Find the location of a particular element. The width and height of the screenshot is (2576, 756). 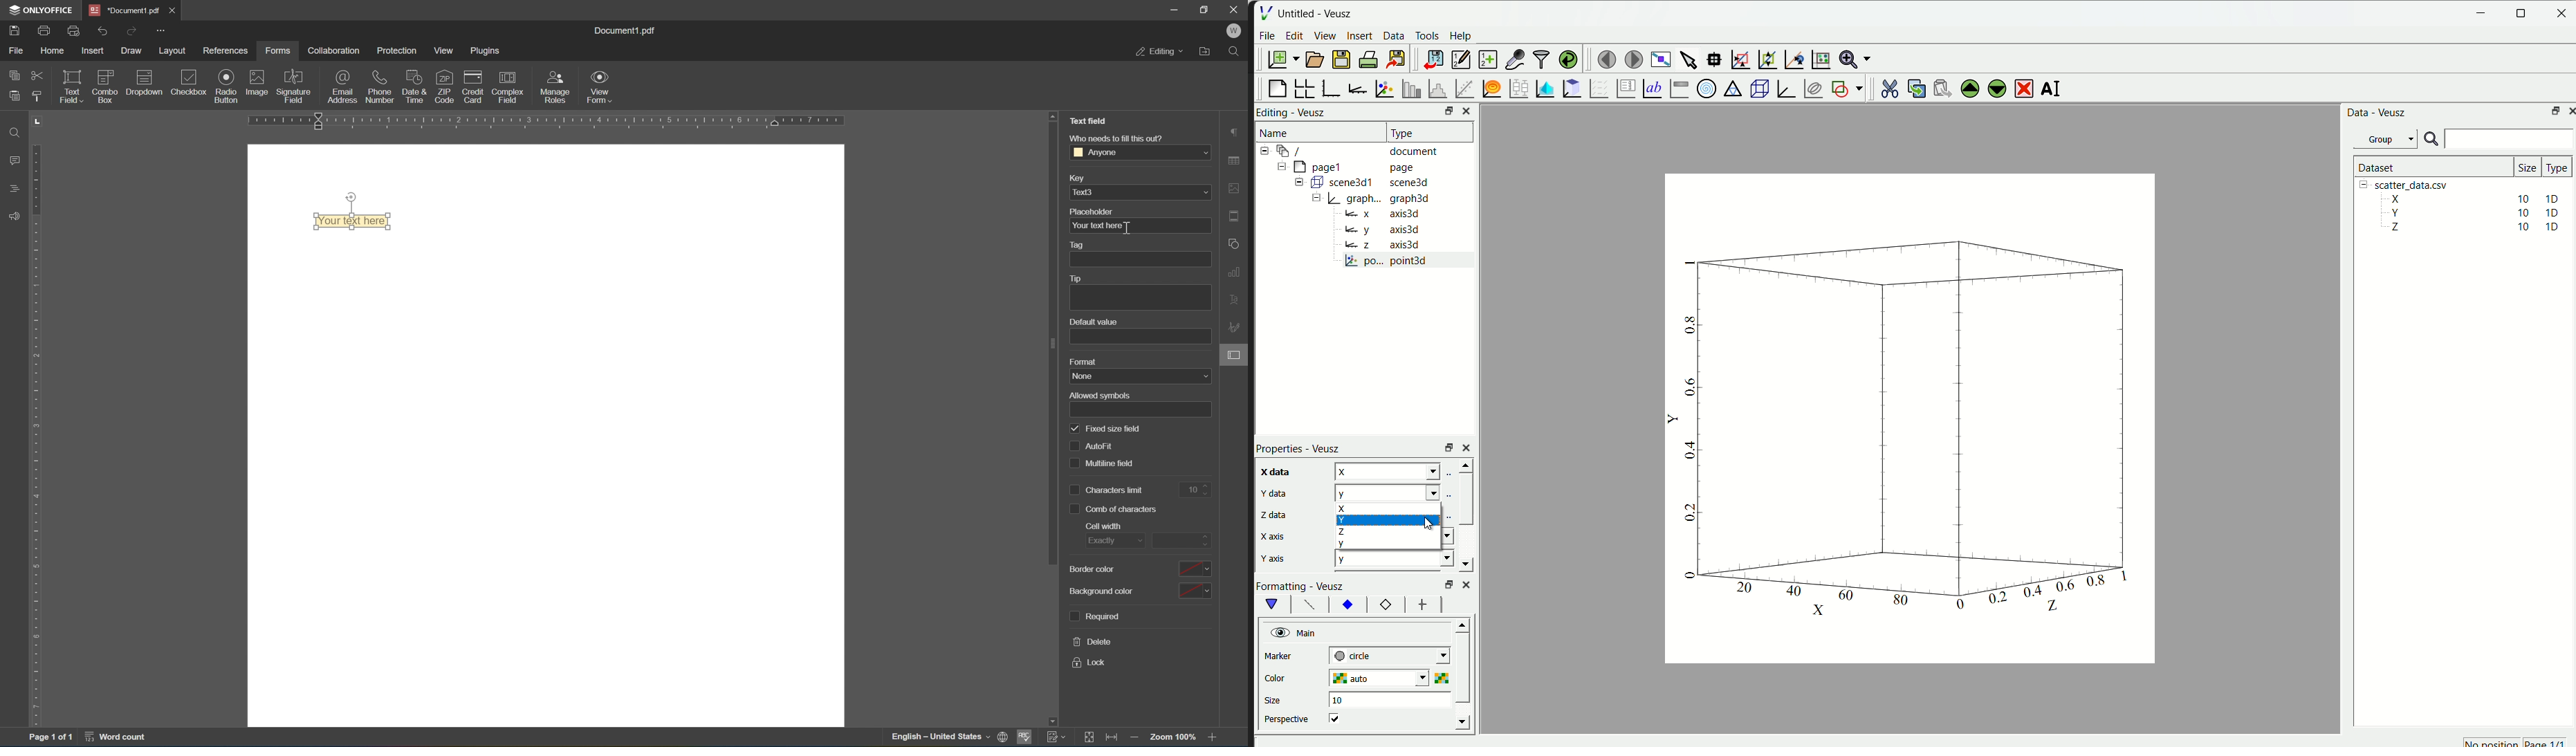

ZIP code is located at coordinates (444, 85).